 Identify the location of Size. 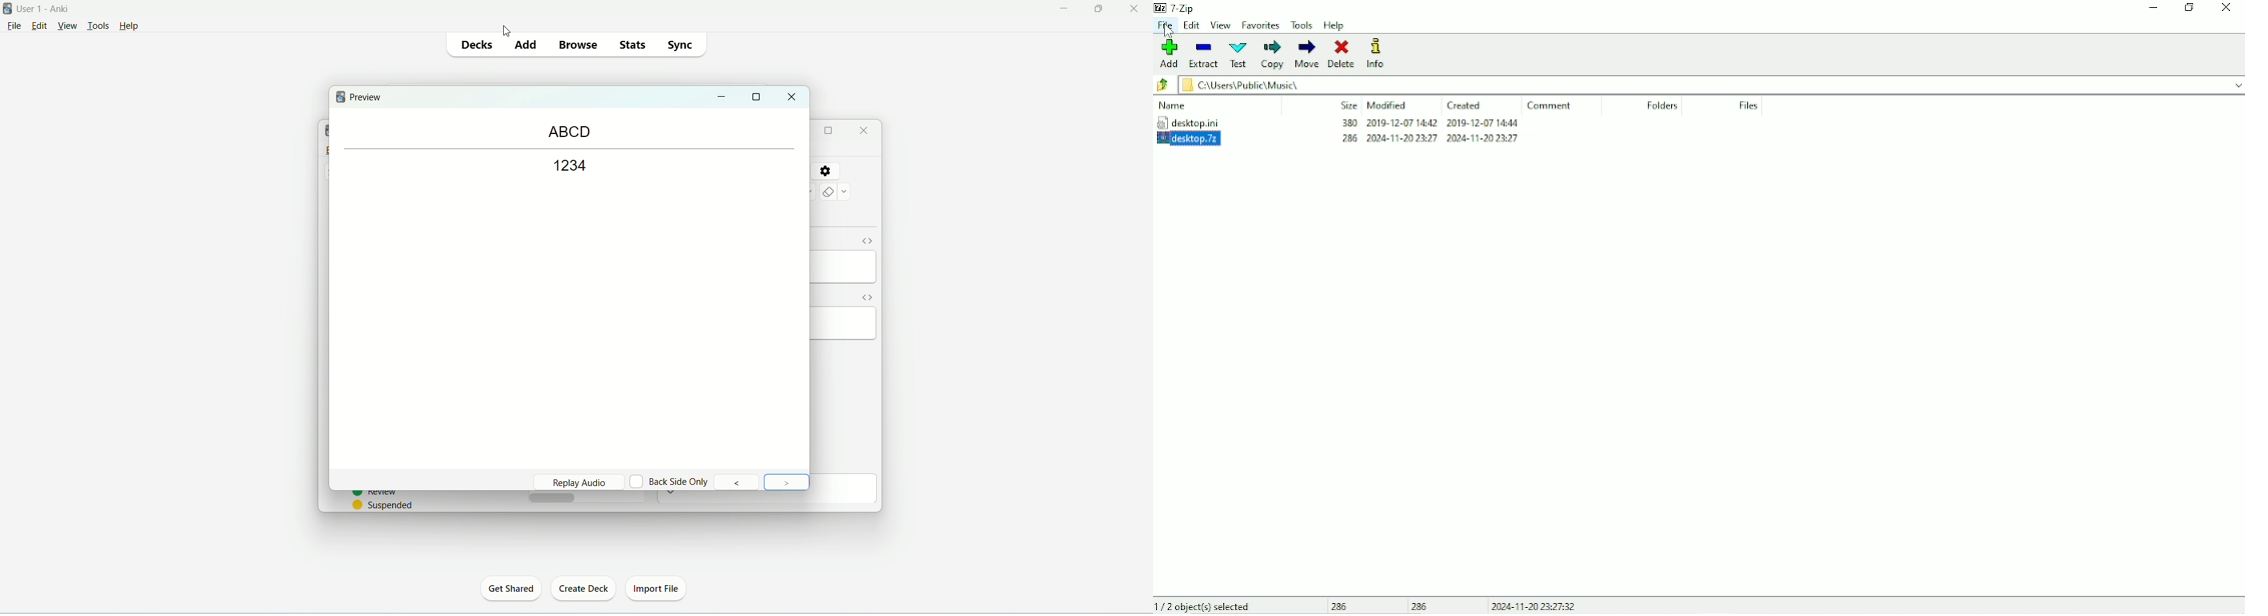
(1348, 105).